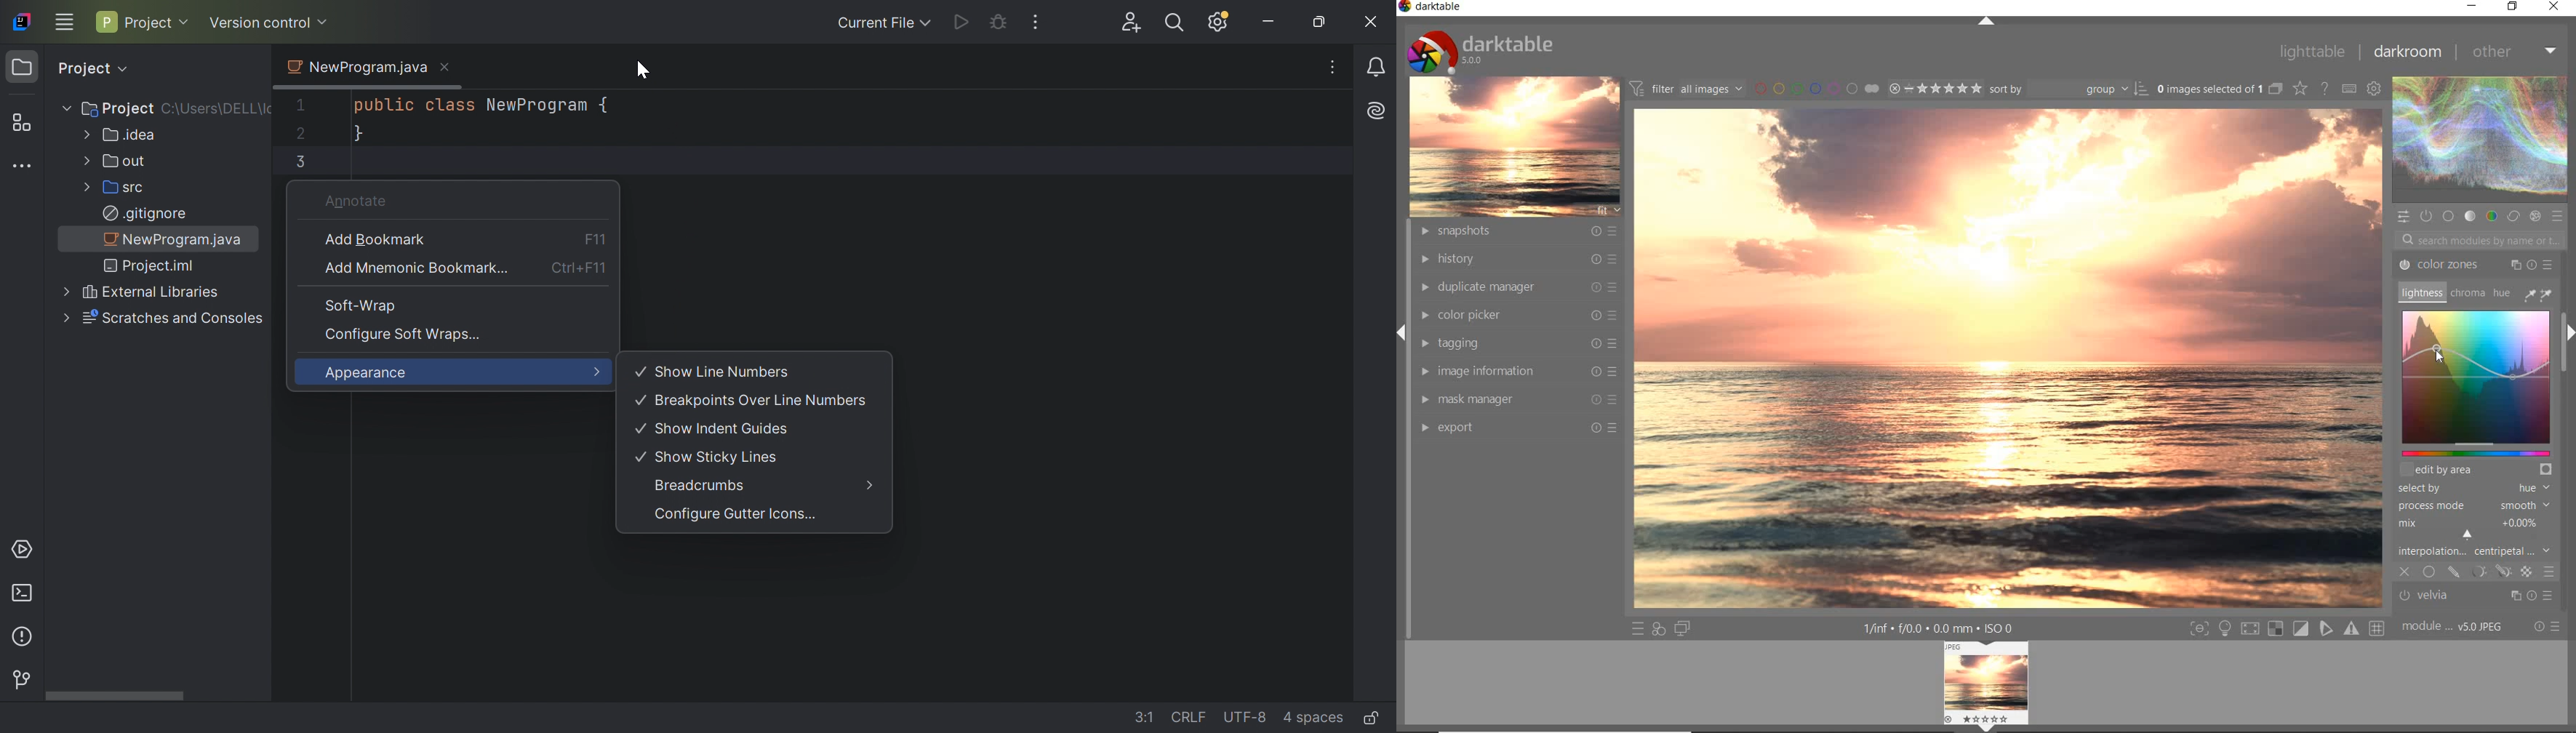  Describe the element at coordinates (85, 160) in the screenshot. I see `Drop Down` at that location.